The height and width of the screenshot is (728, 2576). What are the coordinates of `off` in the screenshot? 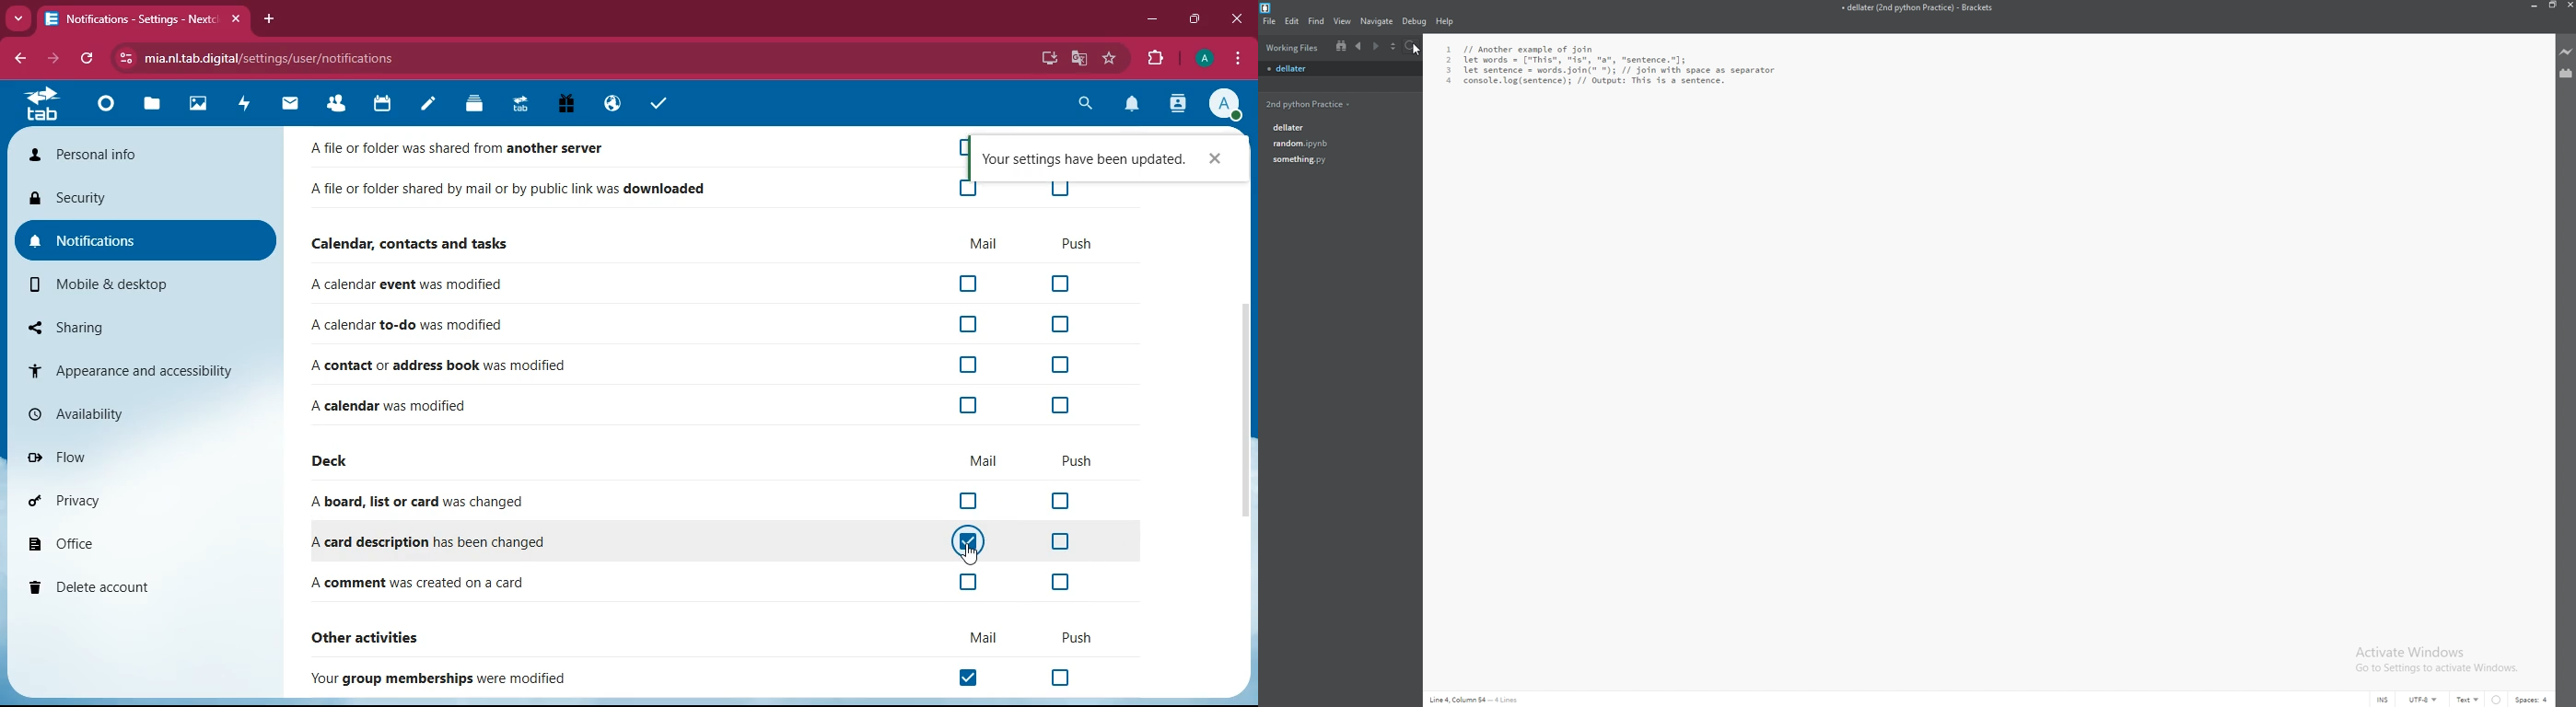 It's located at (1056, 501).